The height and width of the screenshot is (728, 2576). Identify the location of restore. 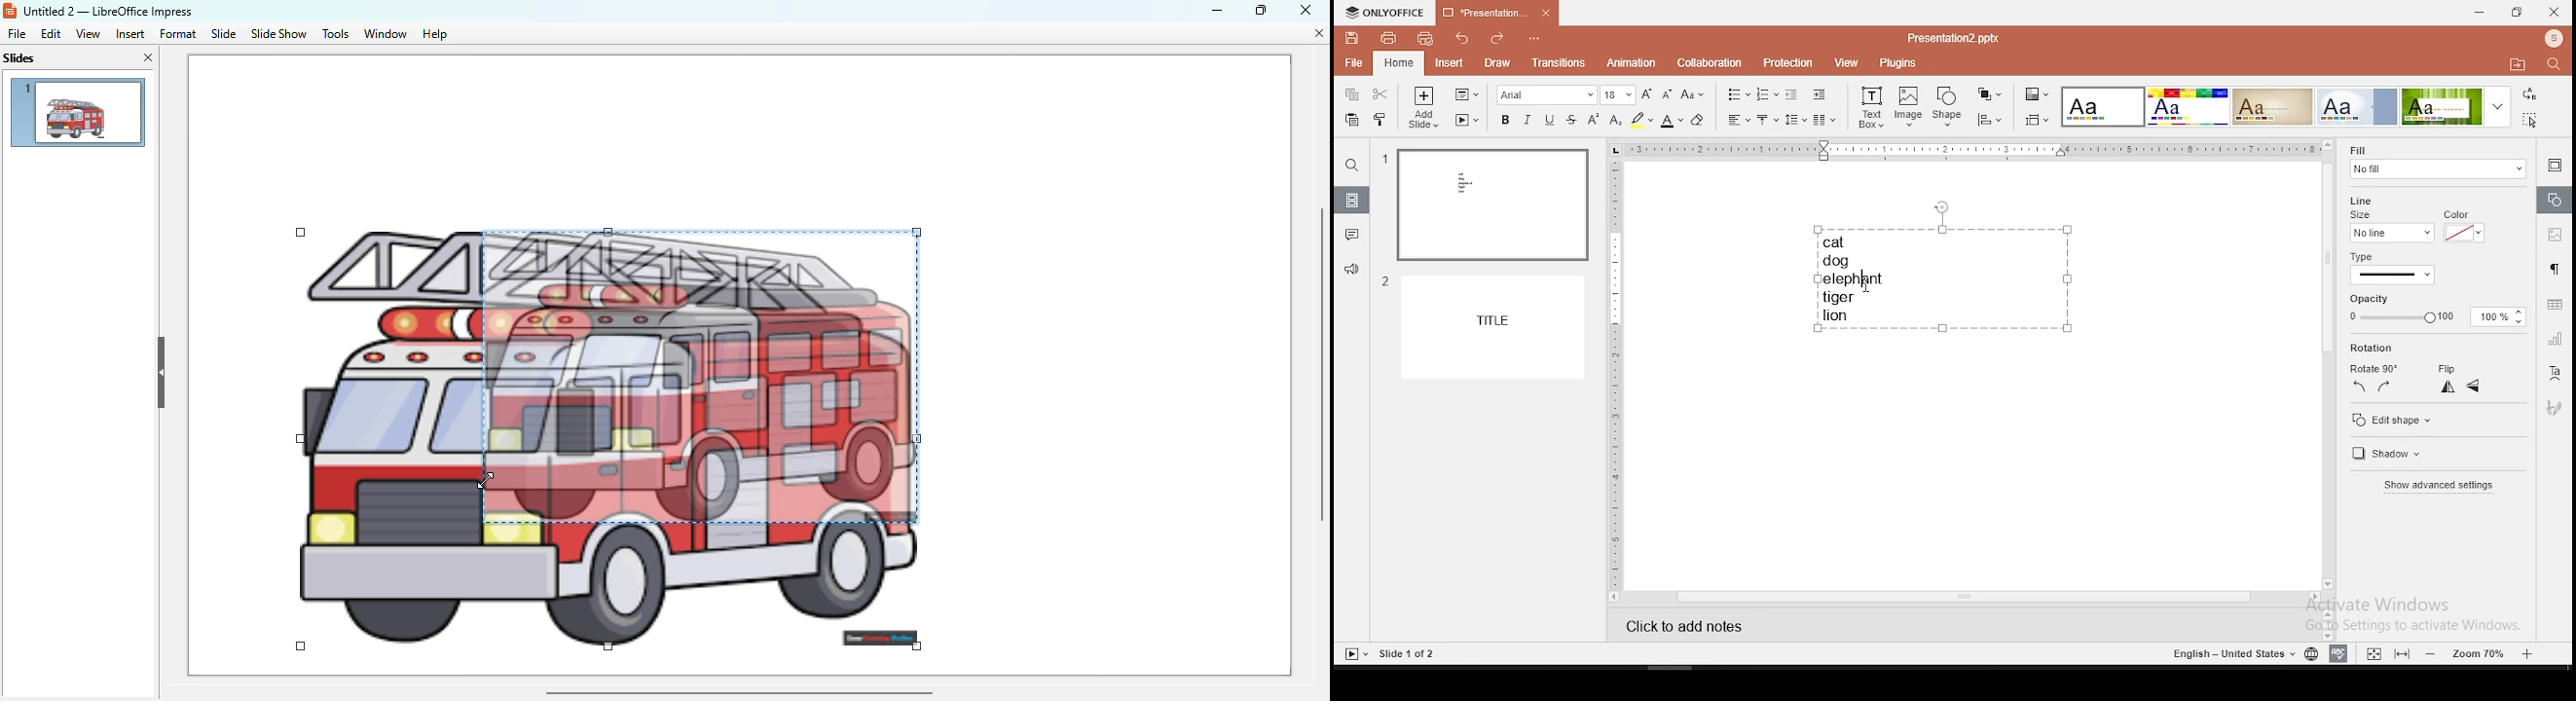
(2515, 13).